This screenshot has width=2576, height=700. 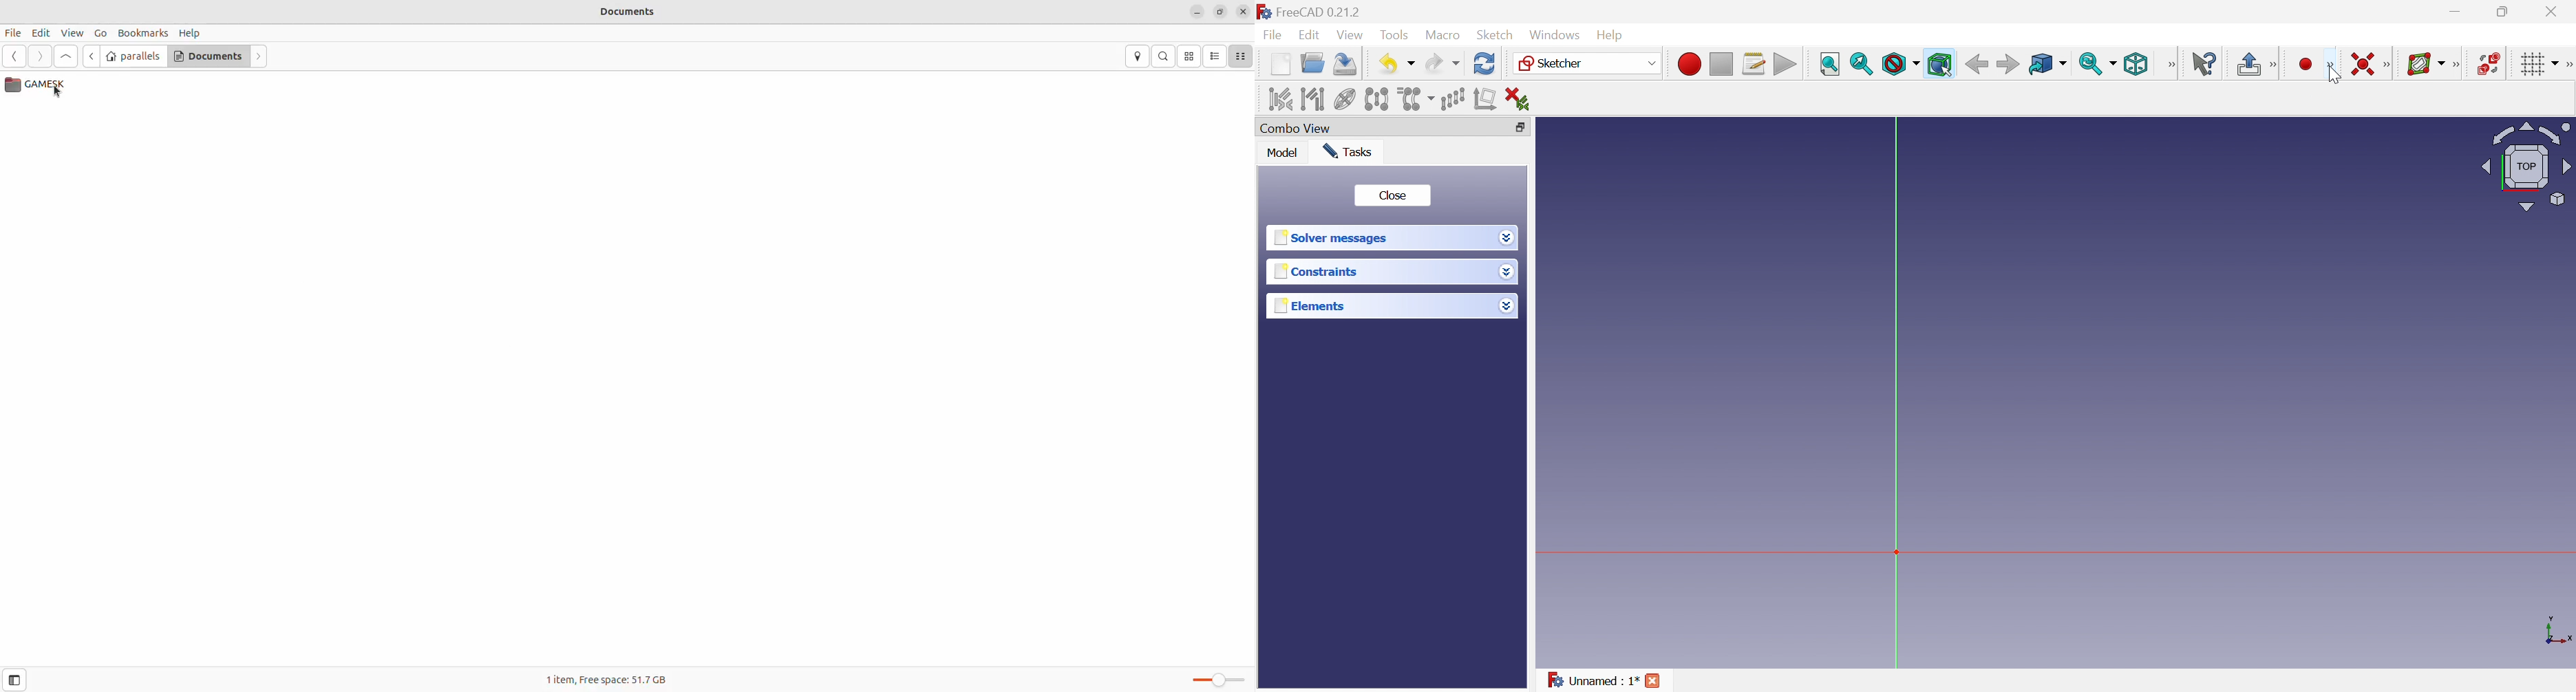 I want to click on Constraints, so click(x=1316, y=271).